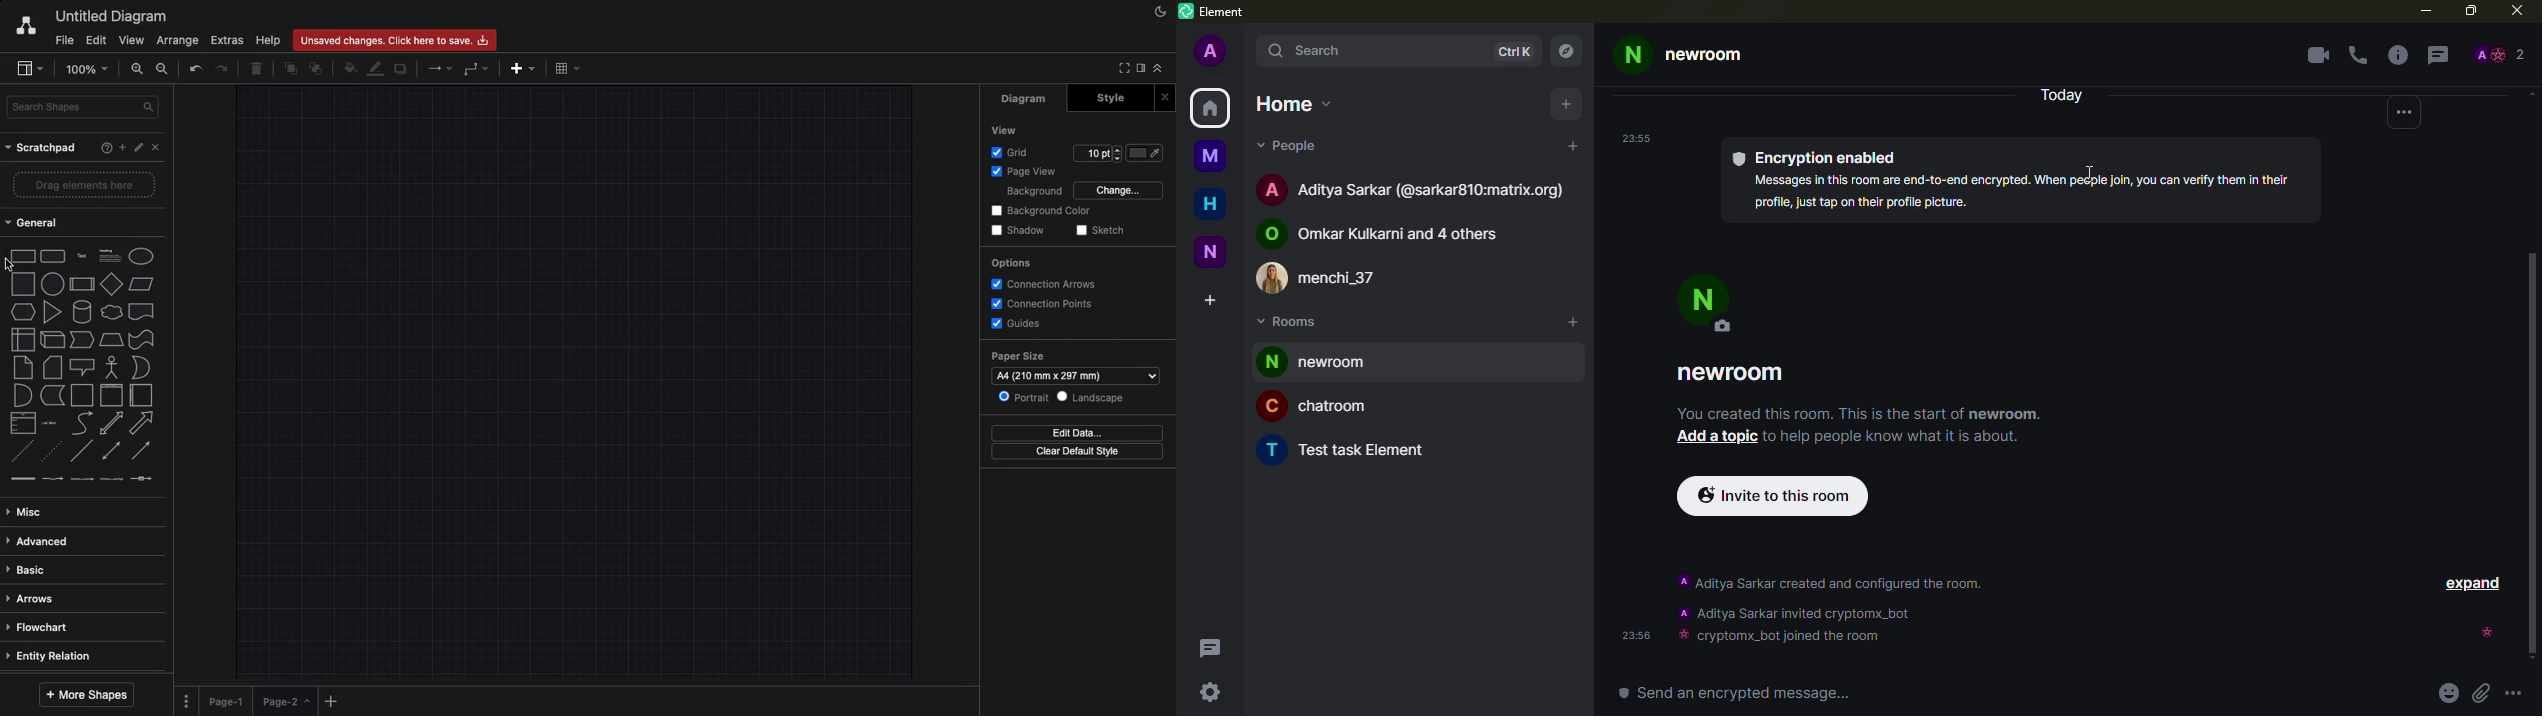  What do you see at coordinates (112, 366) in the screenshot?
I see `actor` at bounding box center [112, 366].